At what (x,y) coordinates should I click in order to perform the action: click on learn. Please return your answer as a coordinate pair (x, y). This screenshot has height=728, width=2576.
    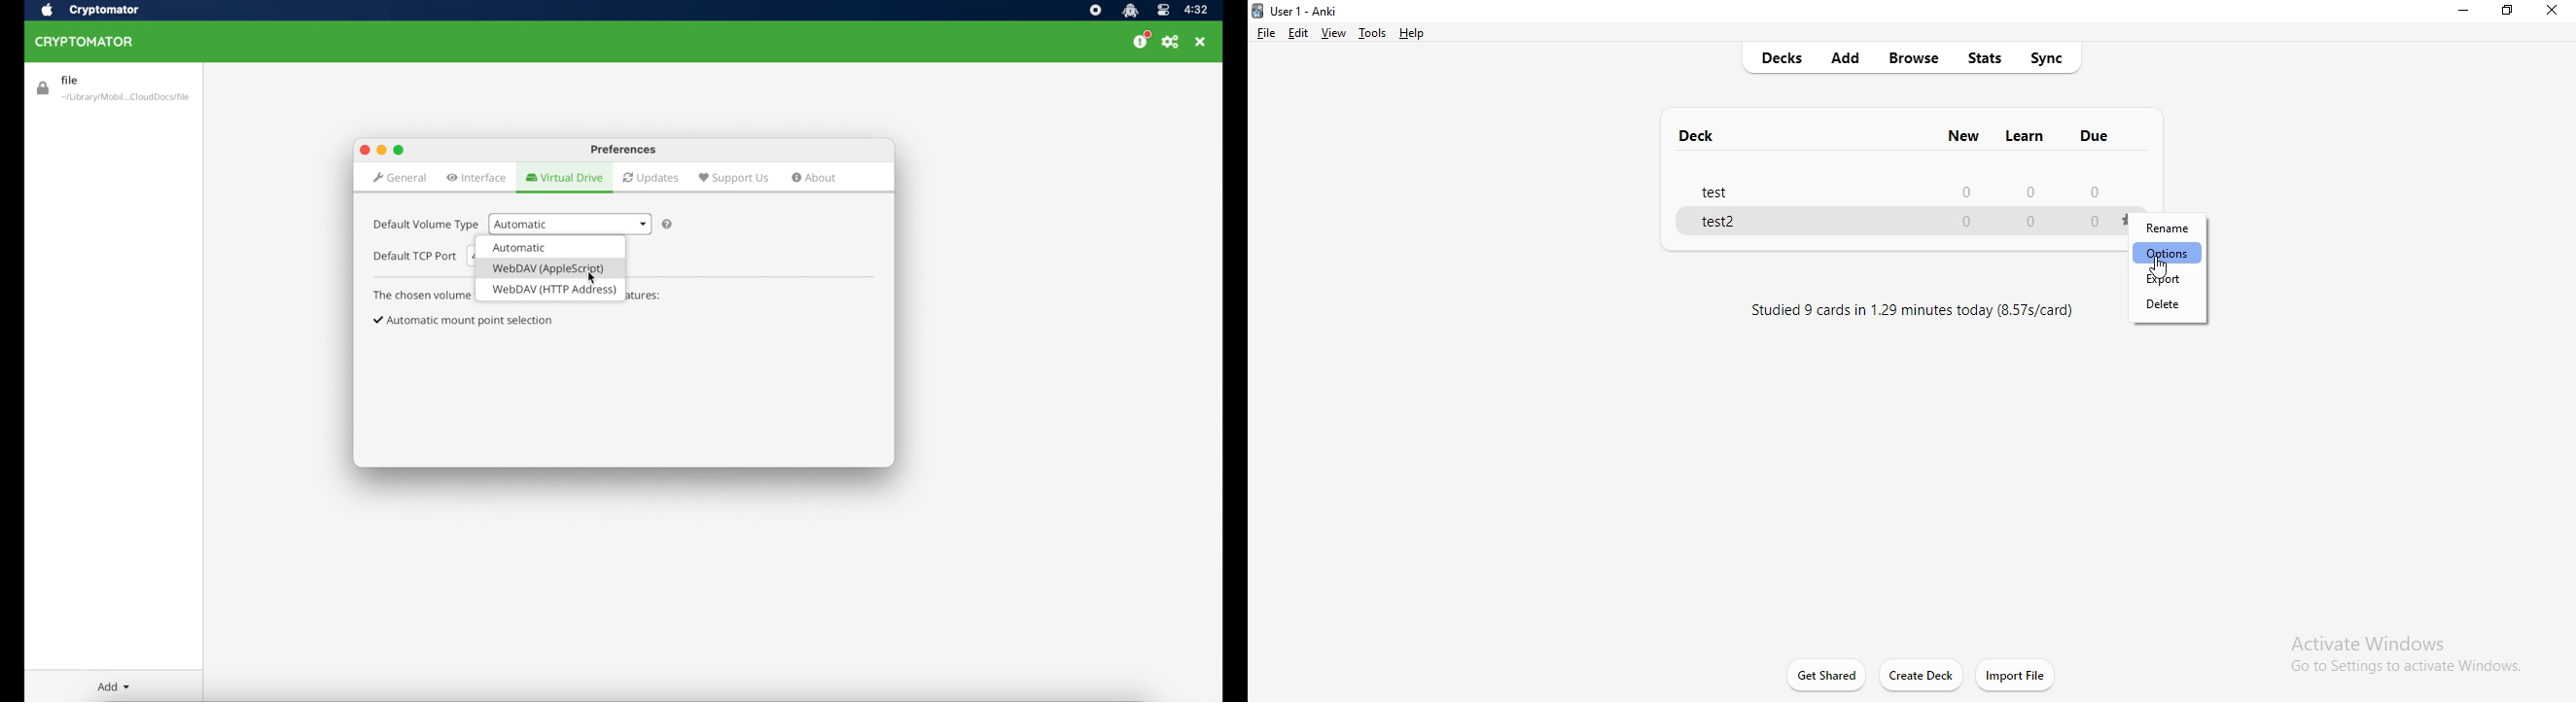
    Looking at the image, I should click on (2029, 138).